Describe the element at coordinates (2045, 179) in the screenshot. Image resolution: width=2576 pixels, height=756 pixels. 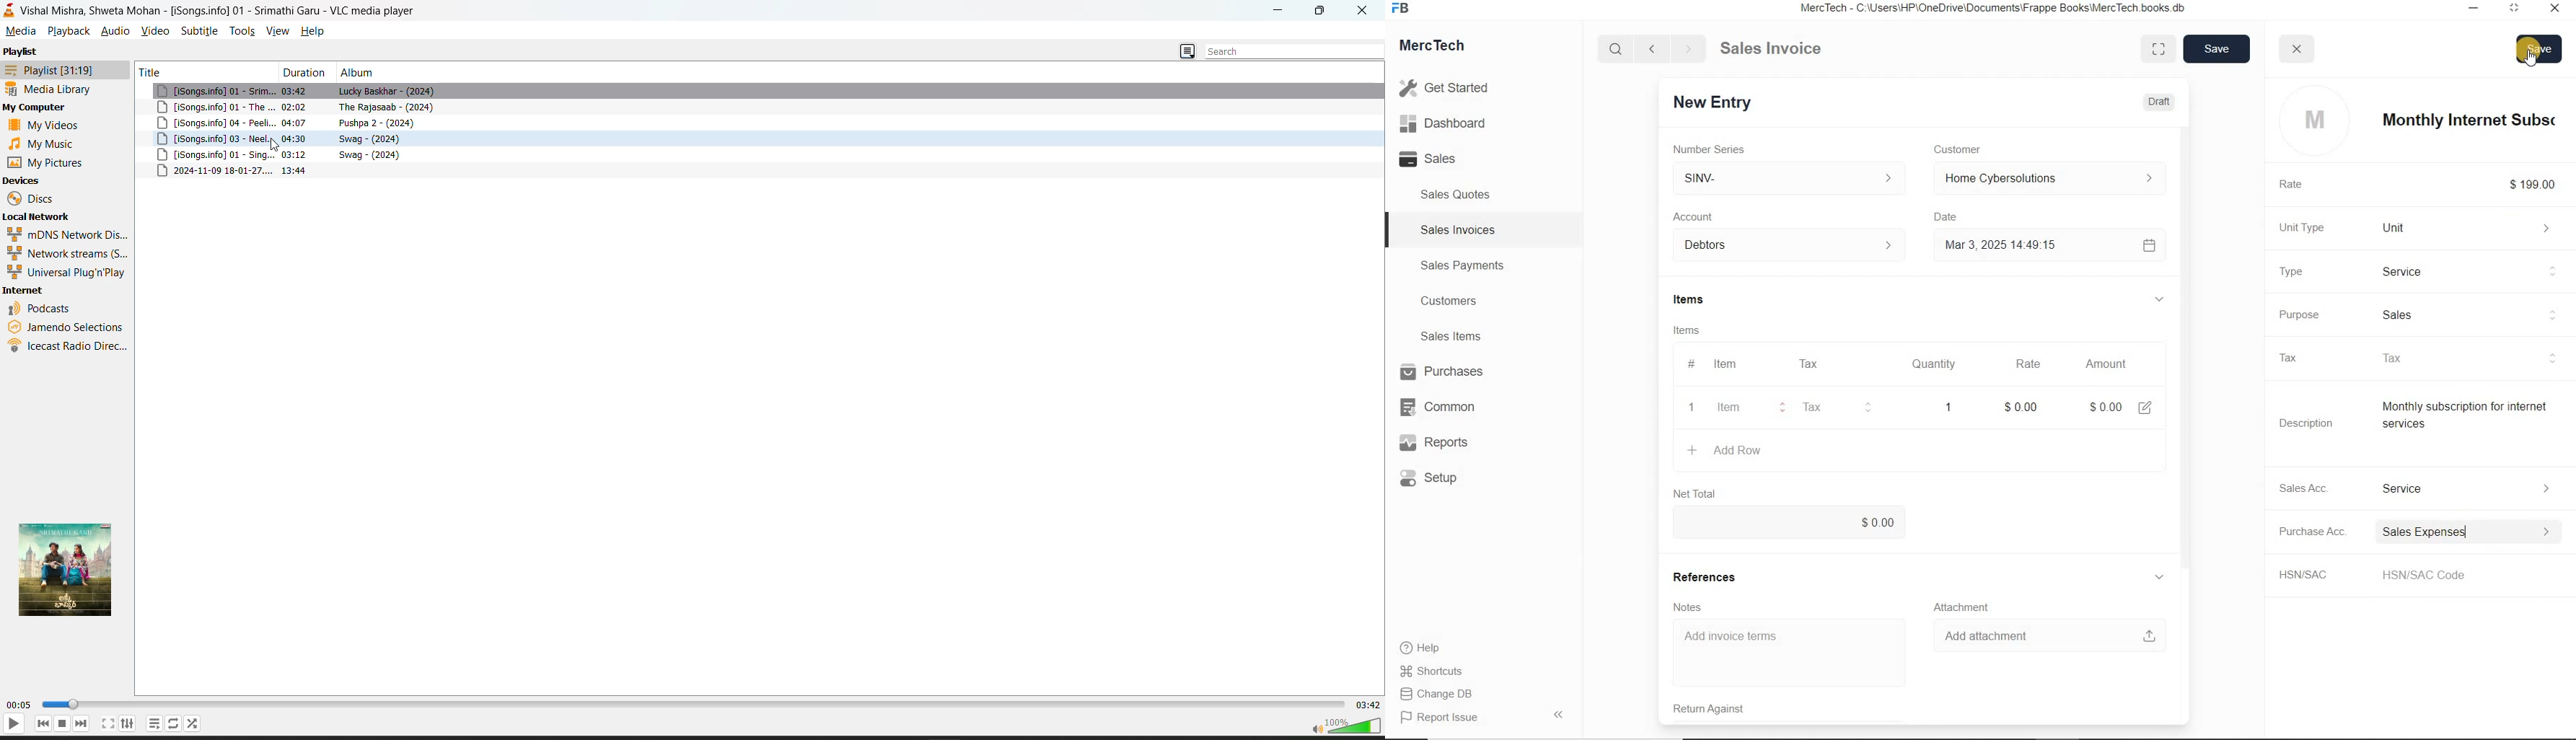
I see `Home Cyber Solutions` at that location.